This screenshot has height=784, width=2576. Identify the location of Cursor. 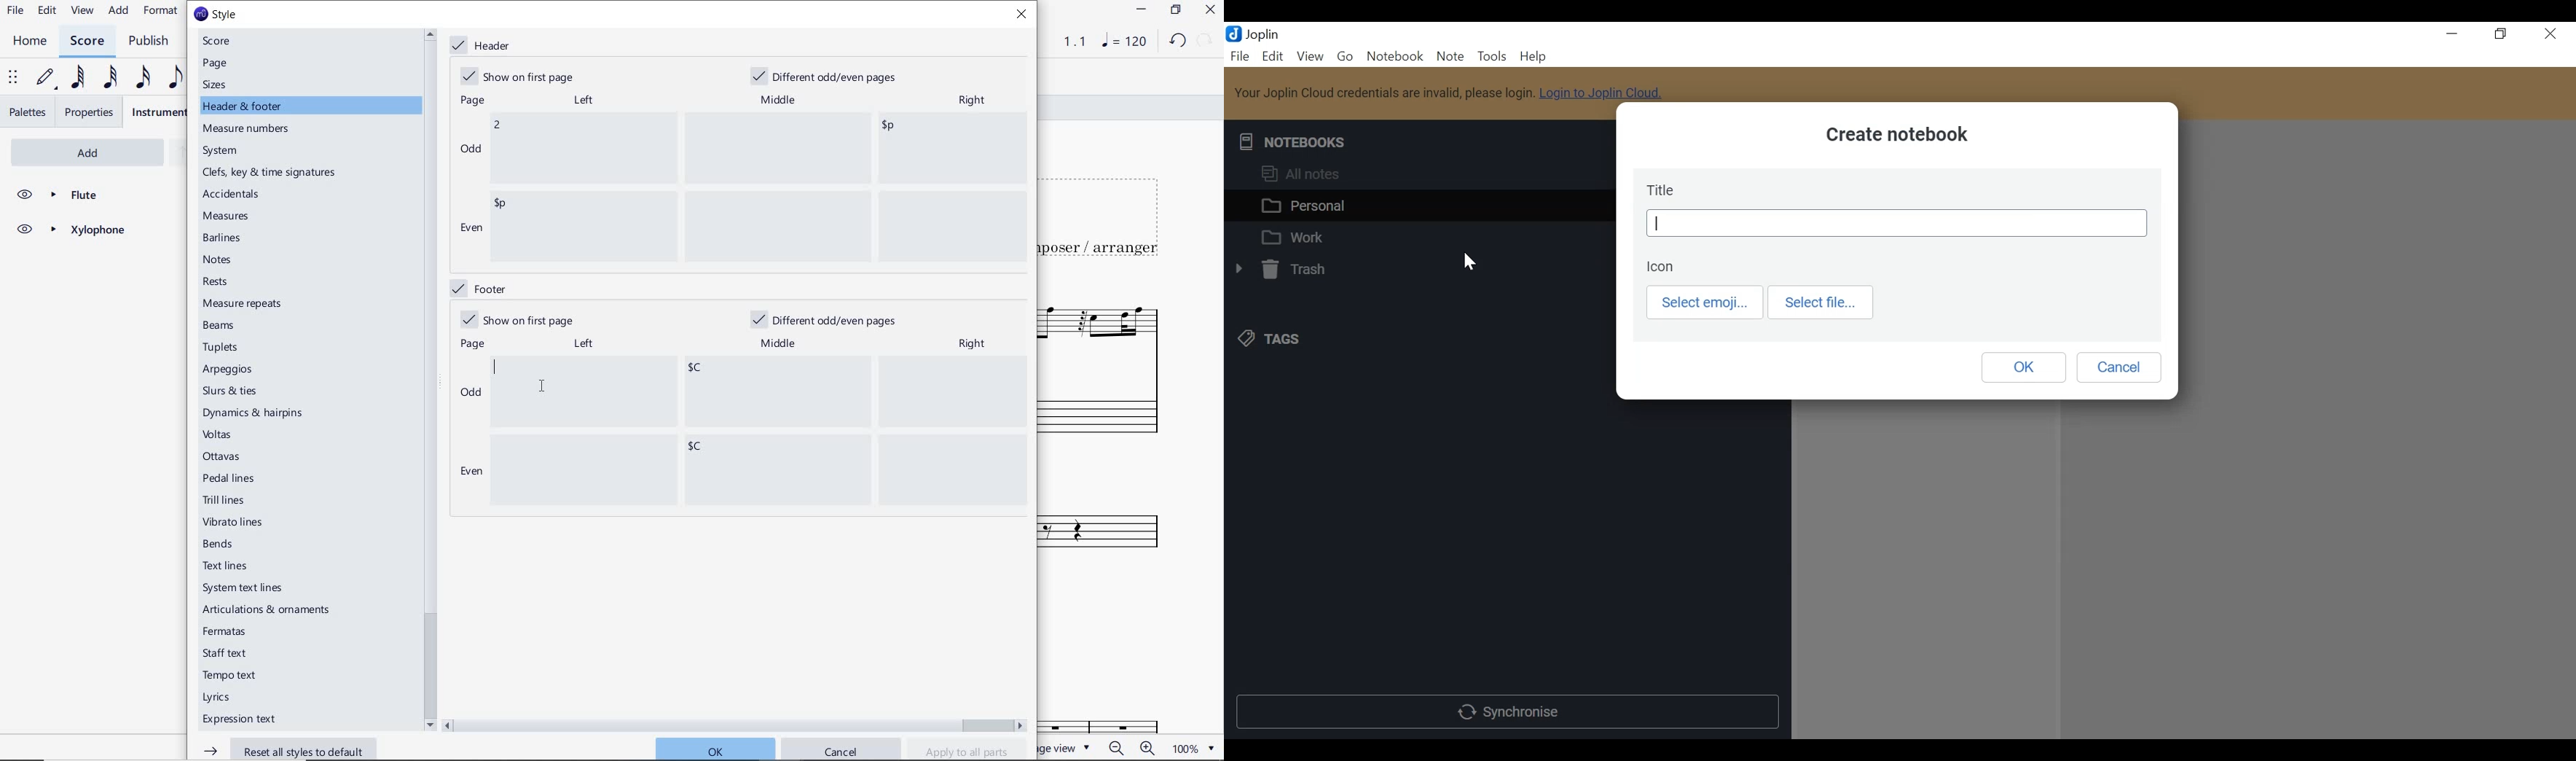
(1469, 265).